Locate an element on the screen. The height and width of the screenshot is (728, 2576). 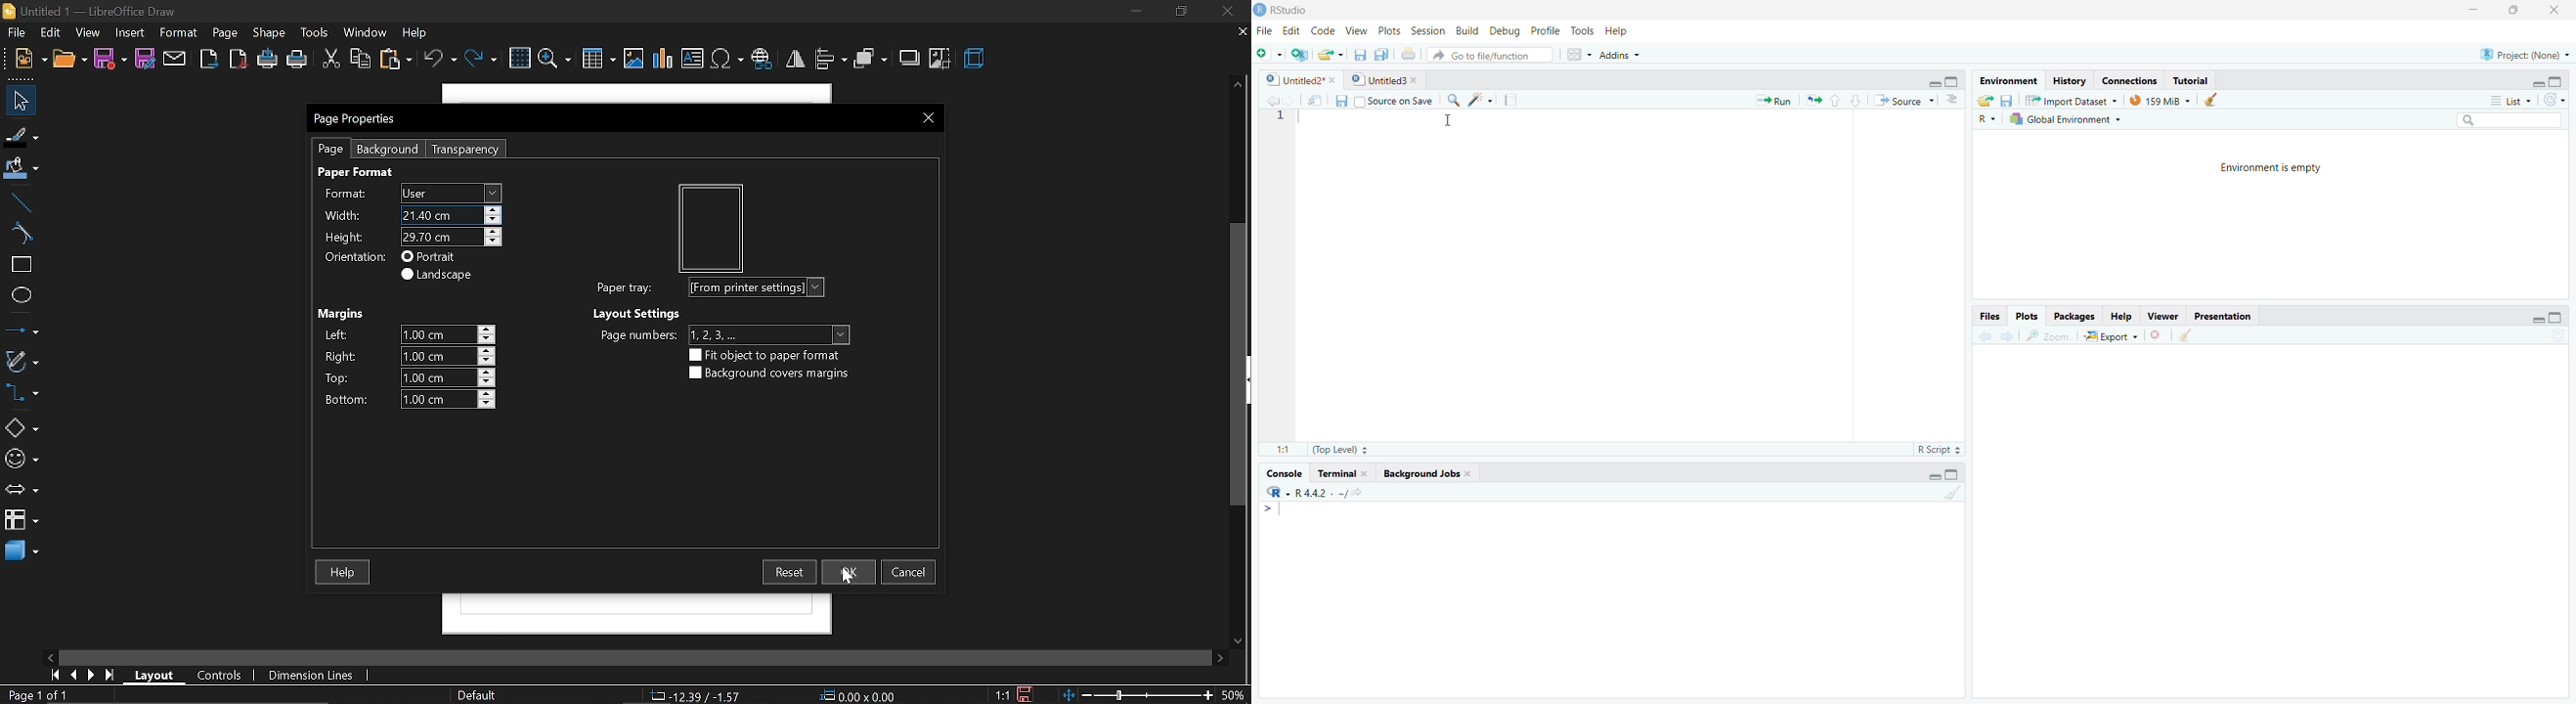
zoom is located at coordinates (554, 59).